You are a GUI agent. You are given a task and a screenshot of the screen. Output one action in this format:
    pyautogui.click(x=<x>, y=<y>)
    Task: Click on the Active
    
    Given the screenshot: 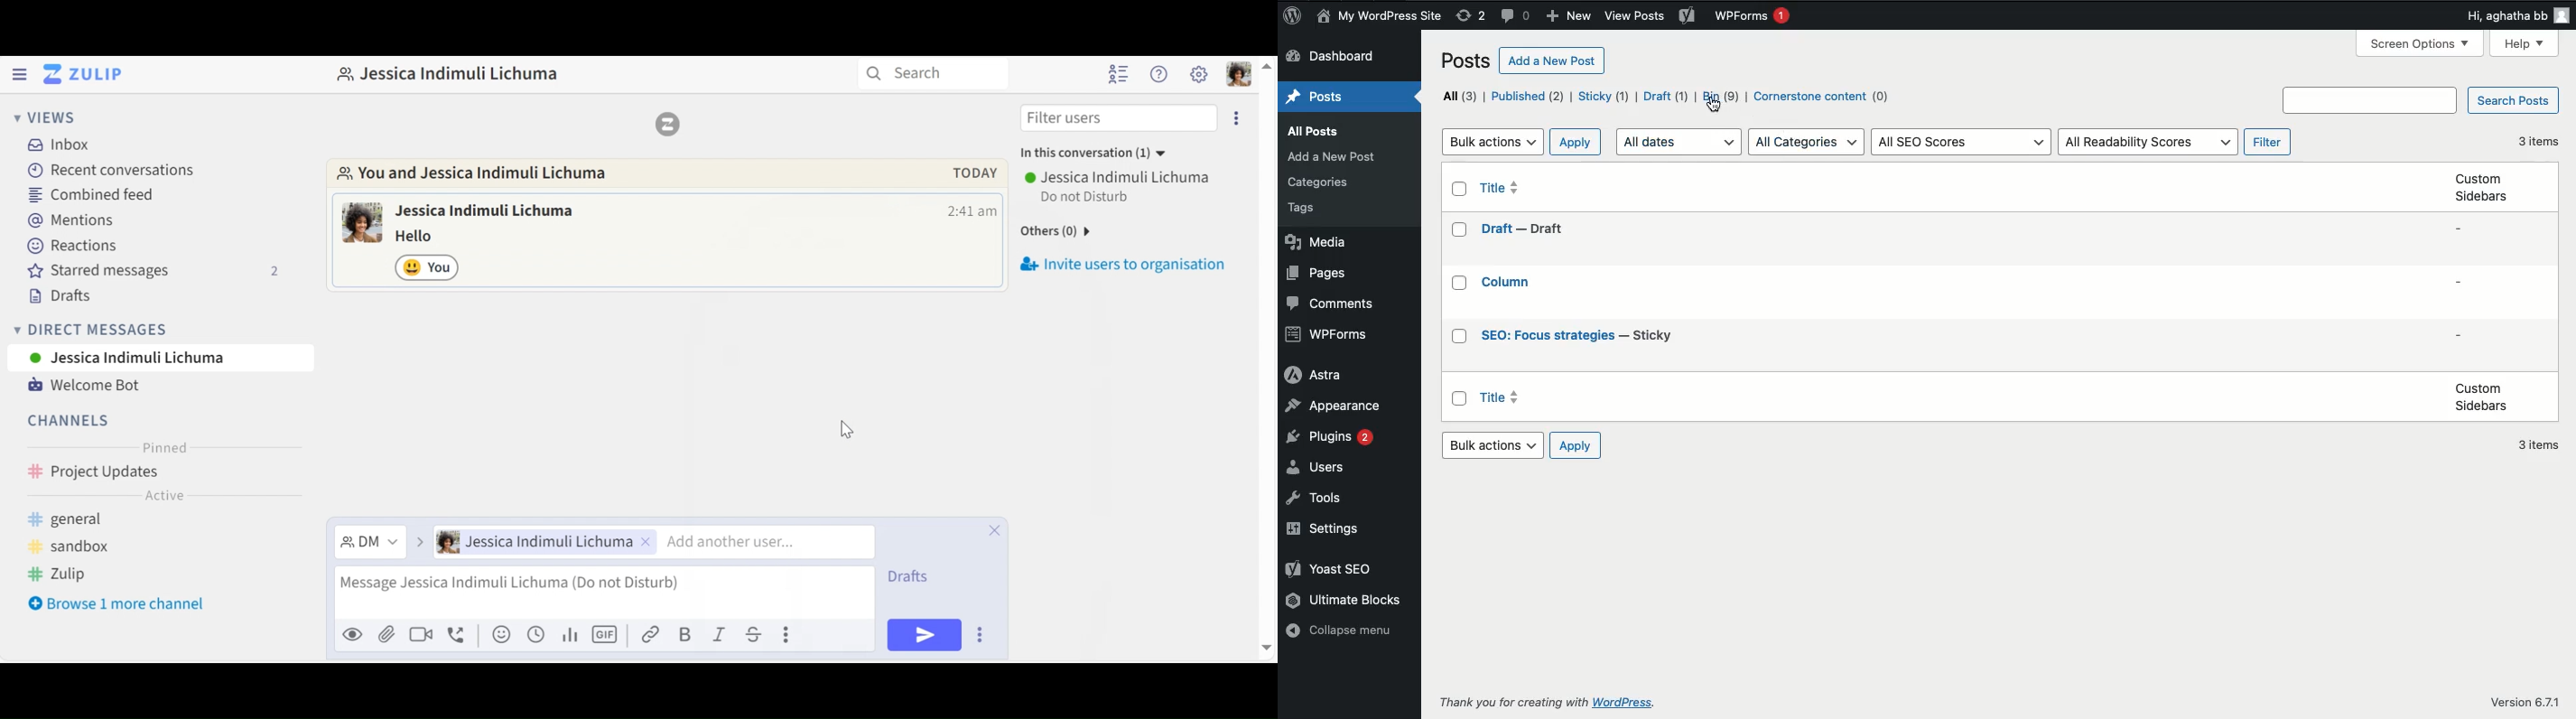 What is the action you would take?
    pyautogui.click(x=163, y=498)
    